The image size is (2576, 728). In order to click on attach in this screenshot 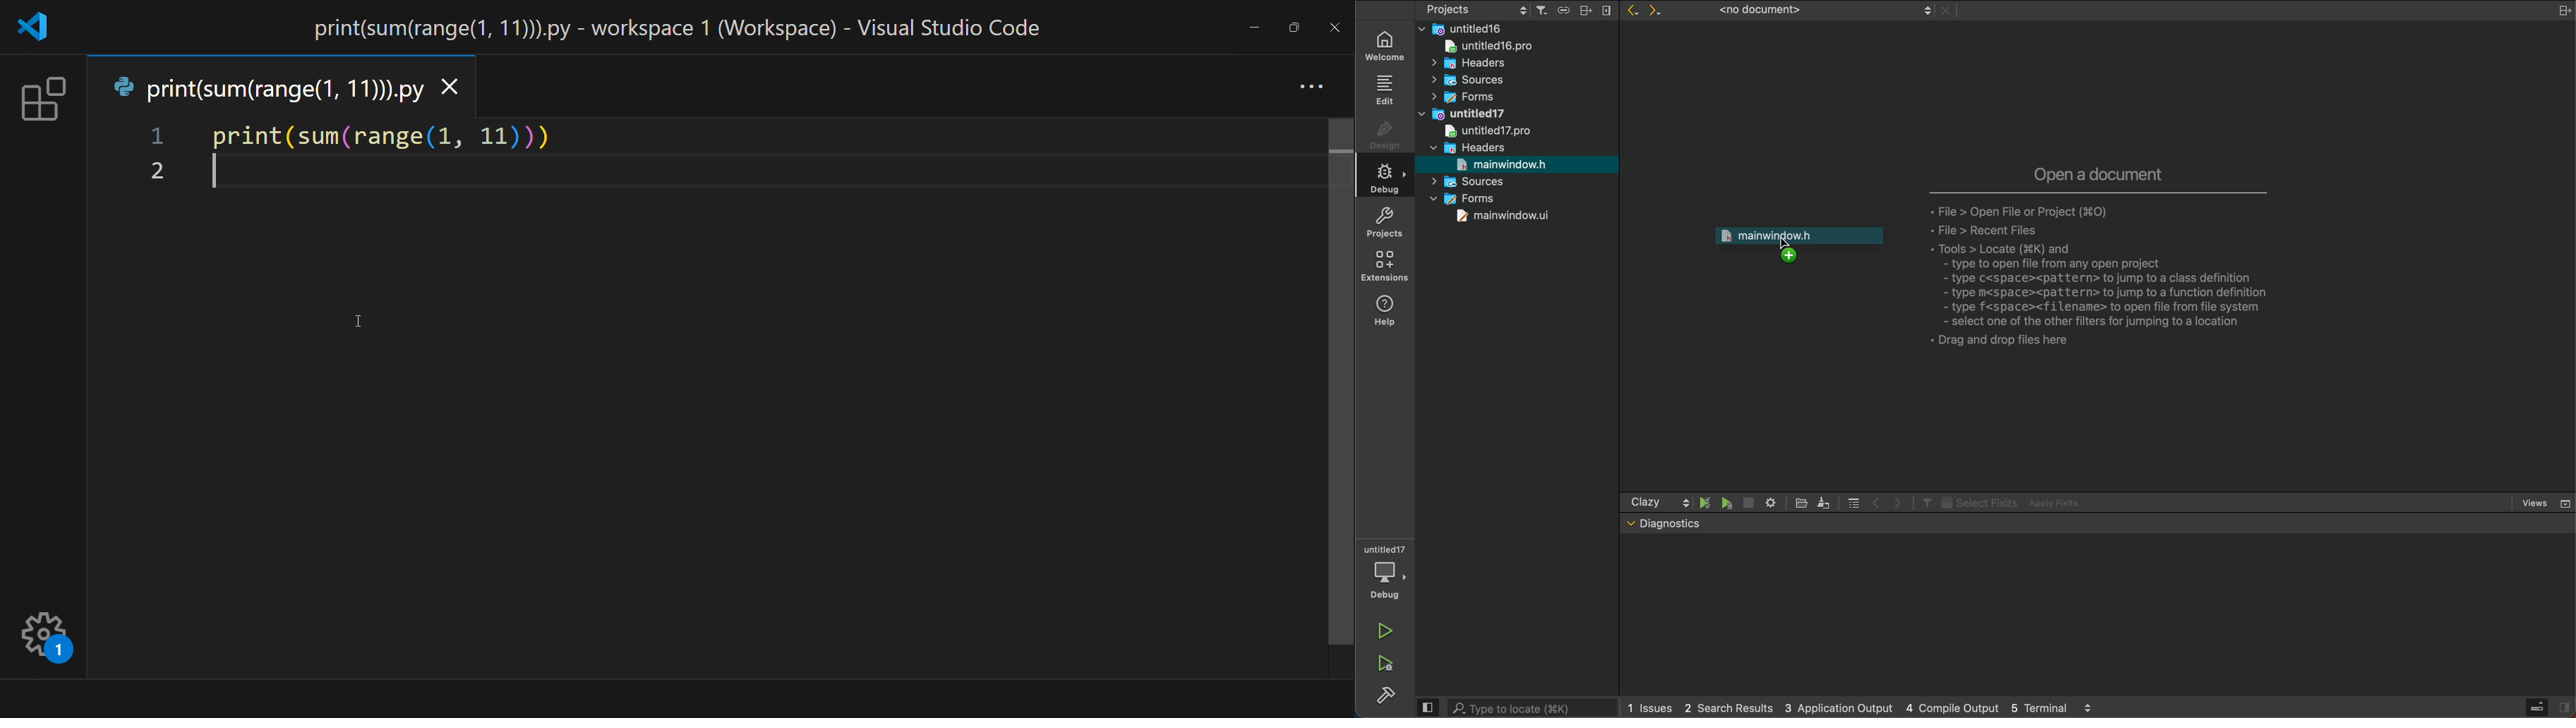, I will do `click(1561, 9)`.